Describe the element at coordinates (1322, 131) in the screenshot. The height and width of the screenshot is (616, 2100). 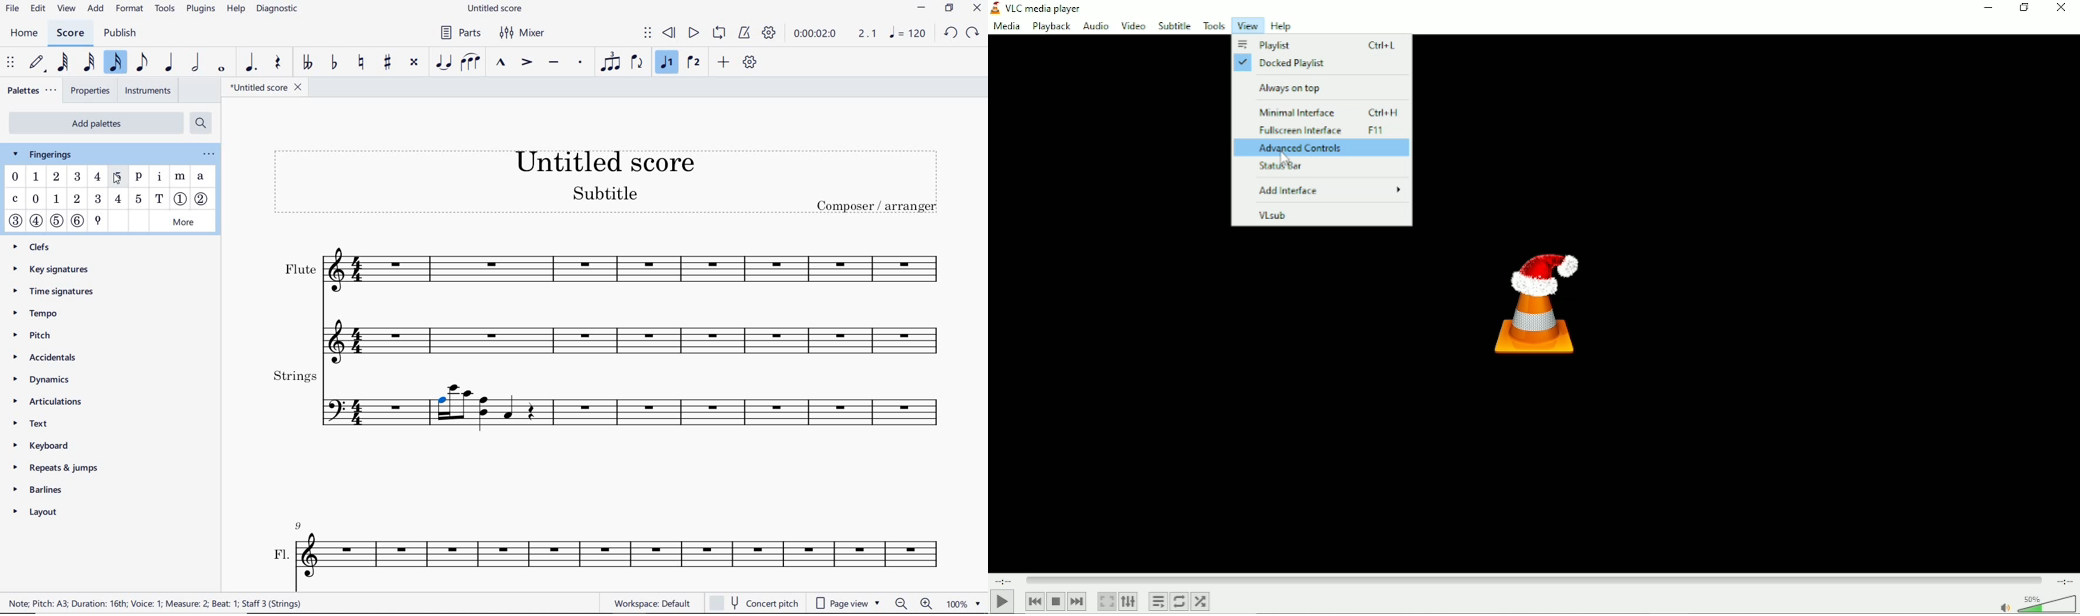
I see `Fullscreen interface` at that location.